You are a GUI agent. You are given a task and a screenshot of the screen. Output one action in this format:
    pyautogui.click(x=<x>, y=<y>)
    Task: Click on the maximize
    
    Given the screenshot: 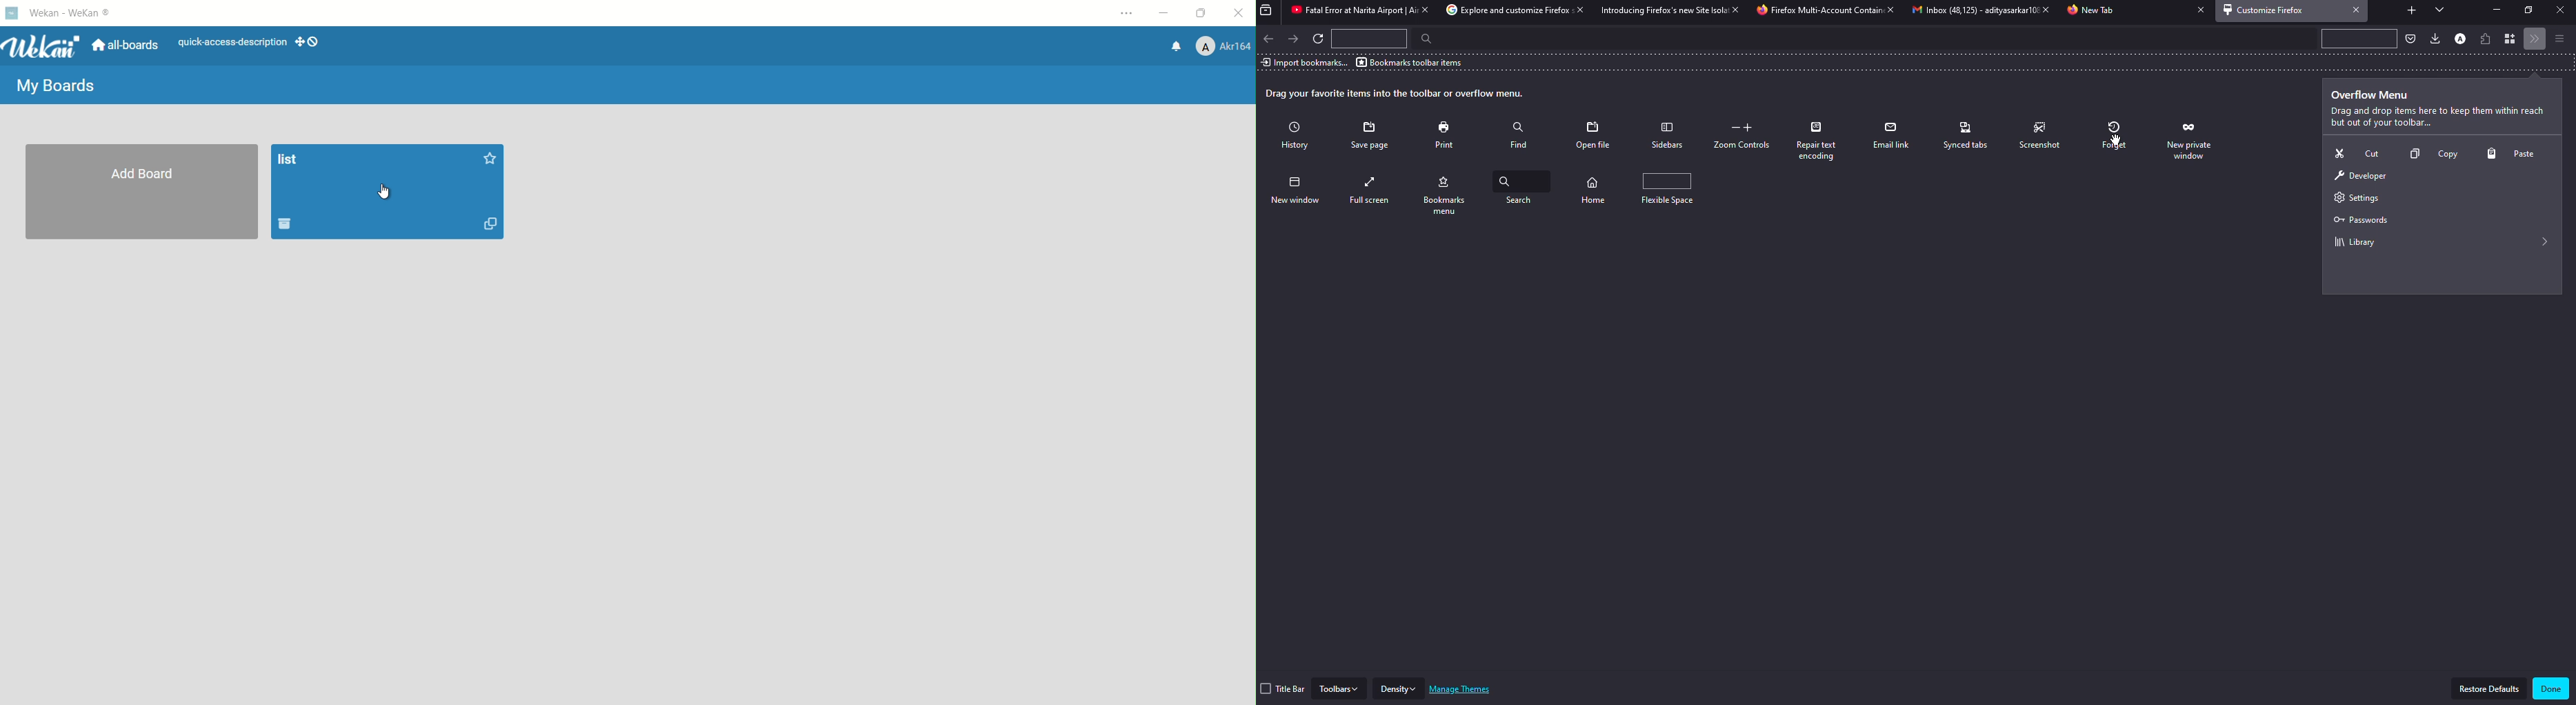 What is the action you would take?
    pyautogui.click(x=2529, y=10)
    